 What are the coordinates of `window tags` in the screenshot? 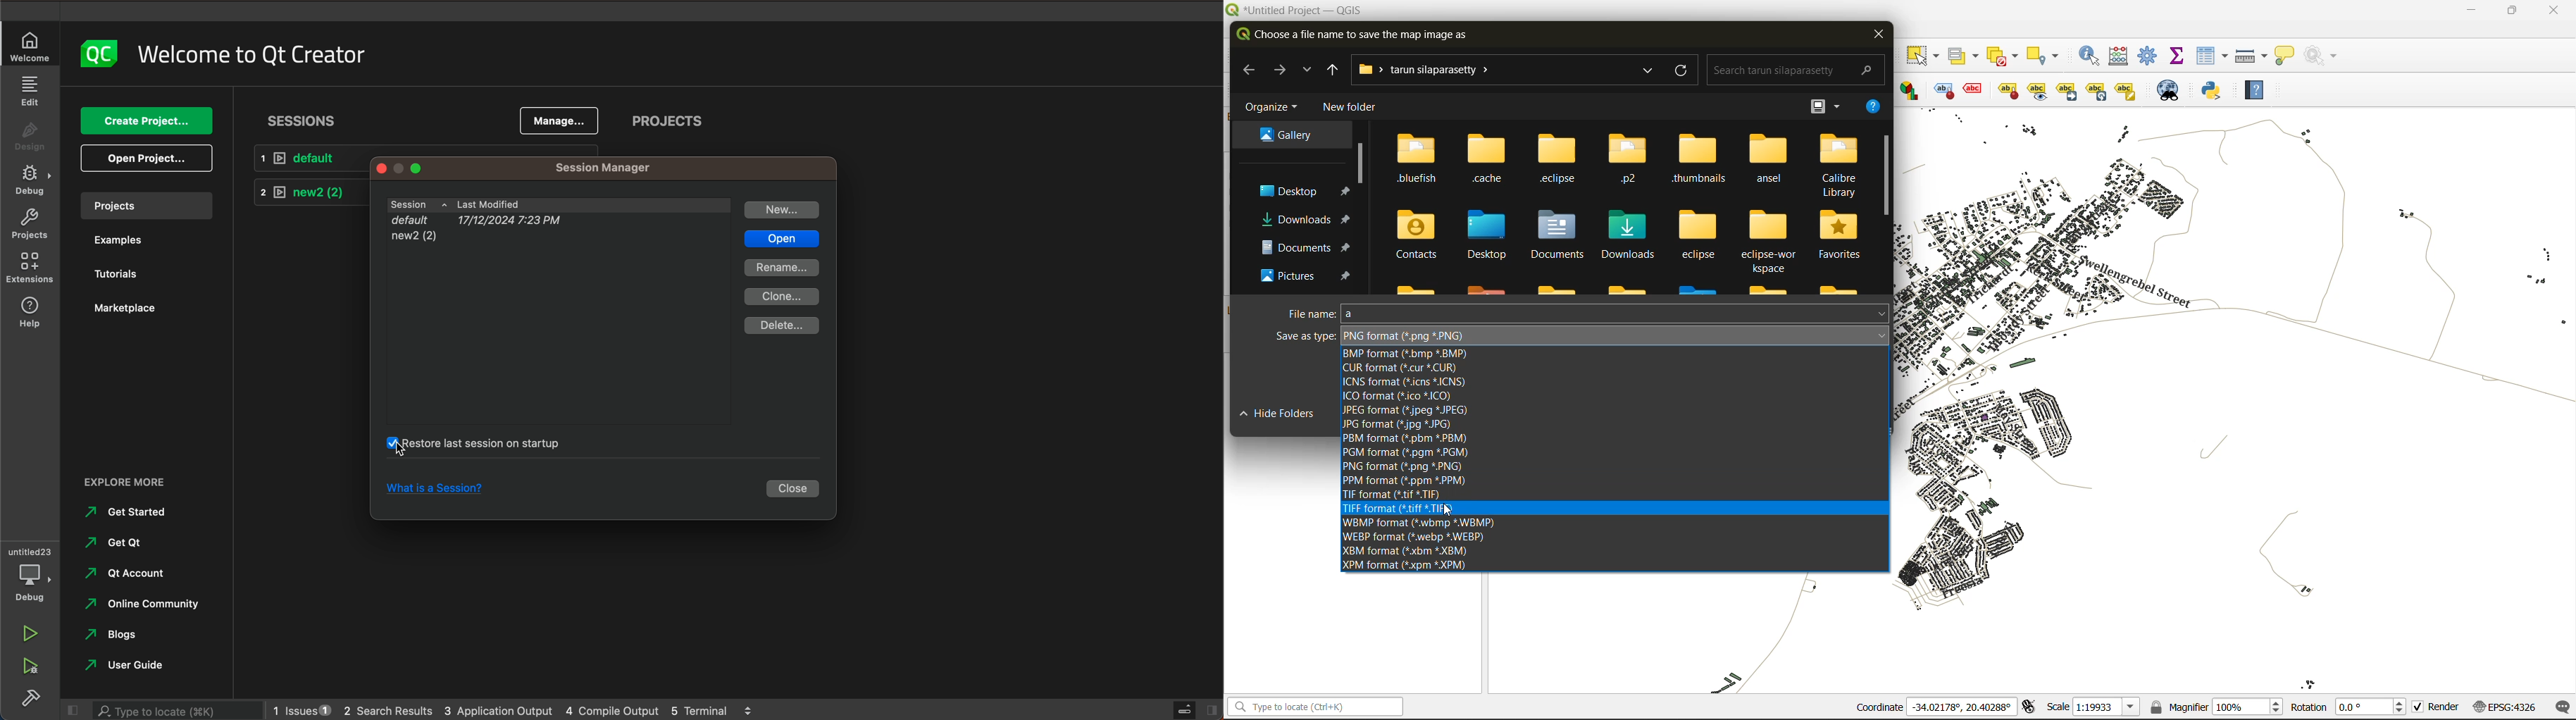 It's located at (411, 168).